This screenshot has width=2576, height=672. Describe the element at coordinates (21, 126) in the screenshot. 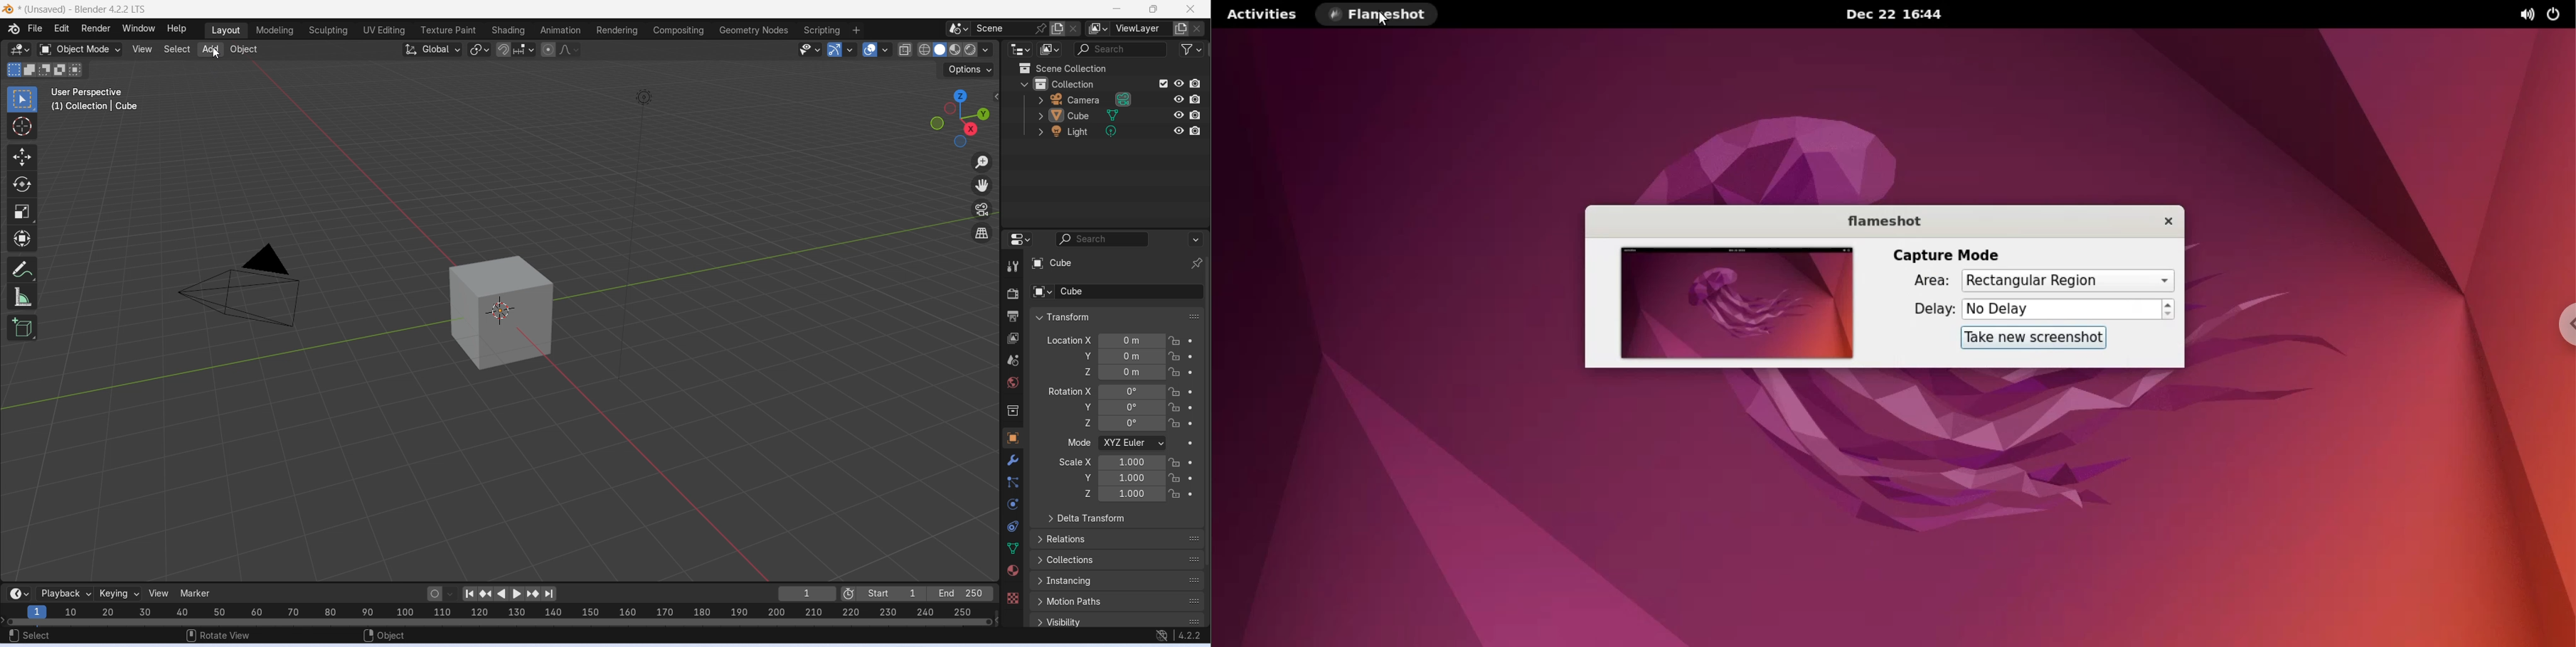

I see `Cursor` at that location.